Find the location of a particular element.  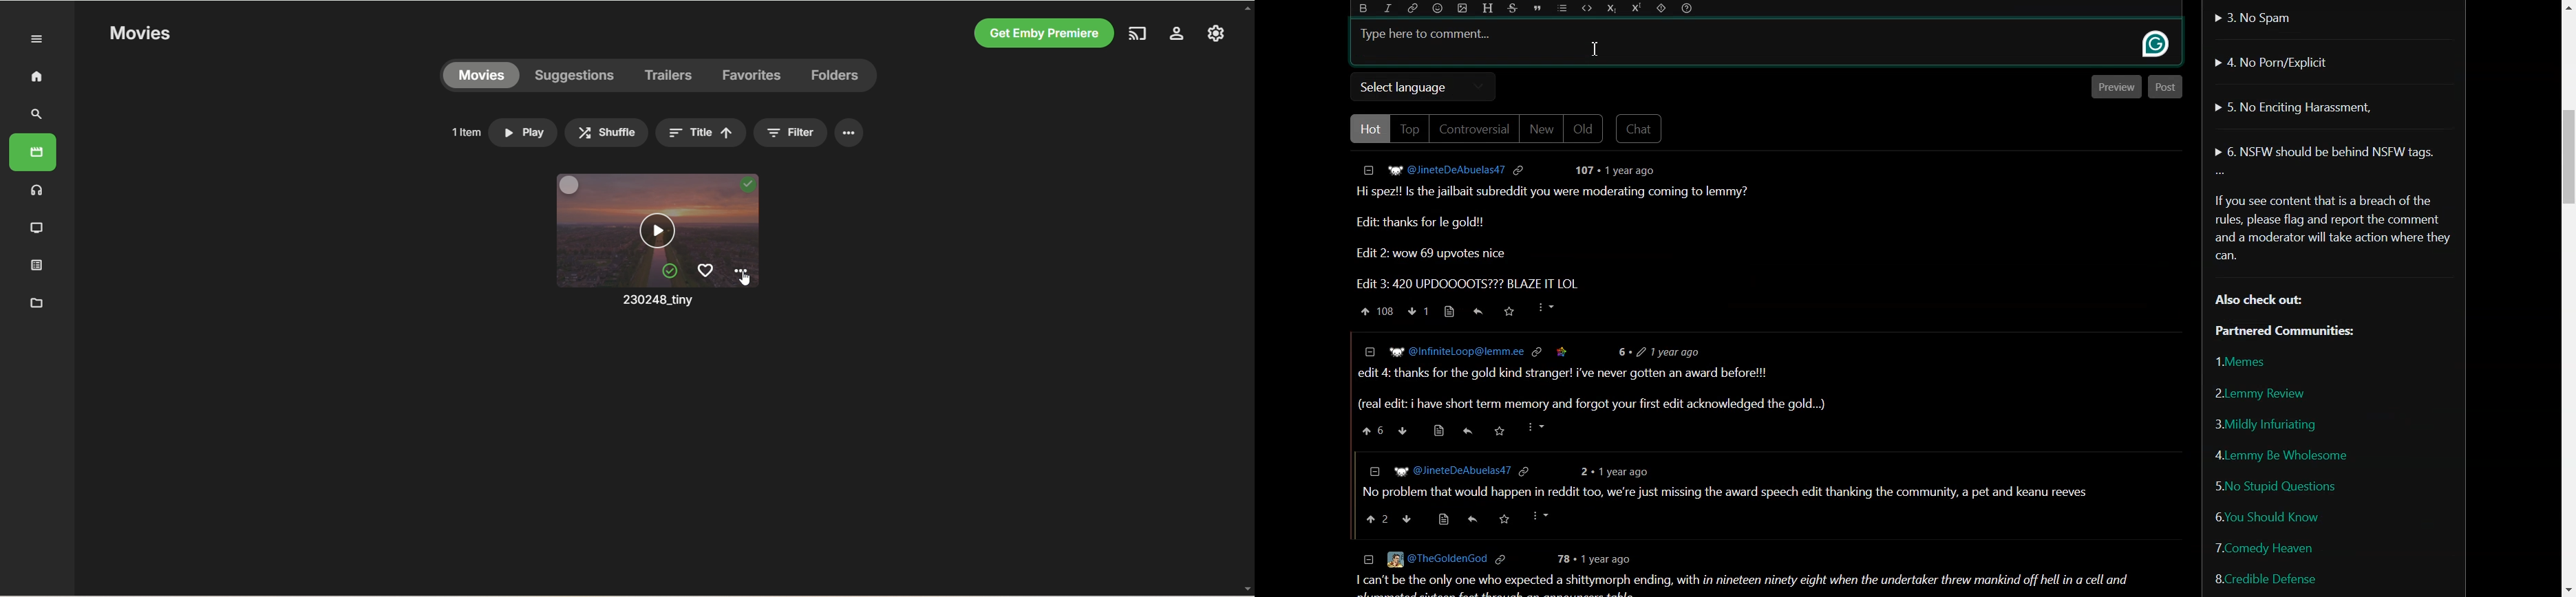

suggestions is located at coordinates (575, 76).